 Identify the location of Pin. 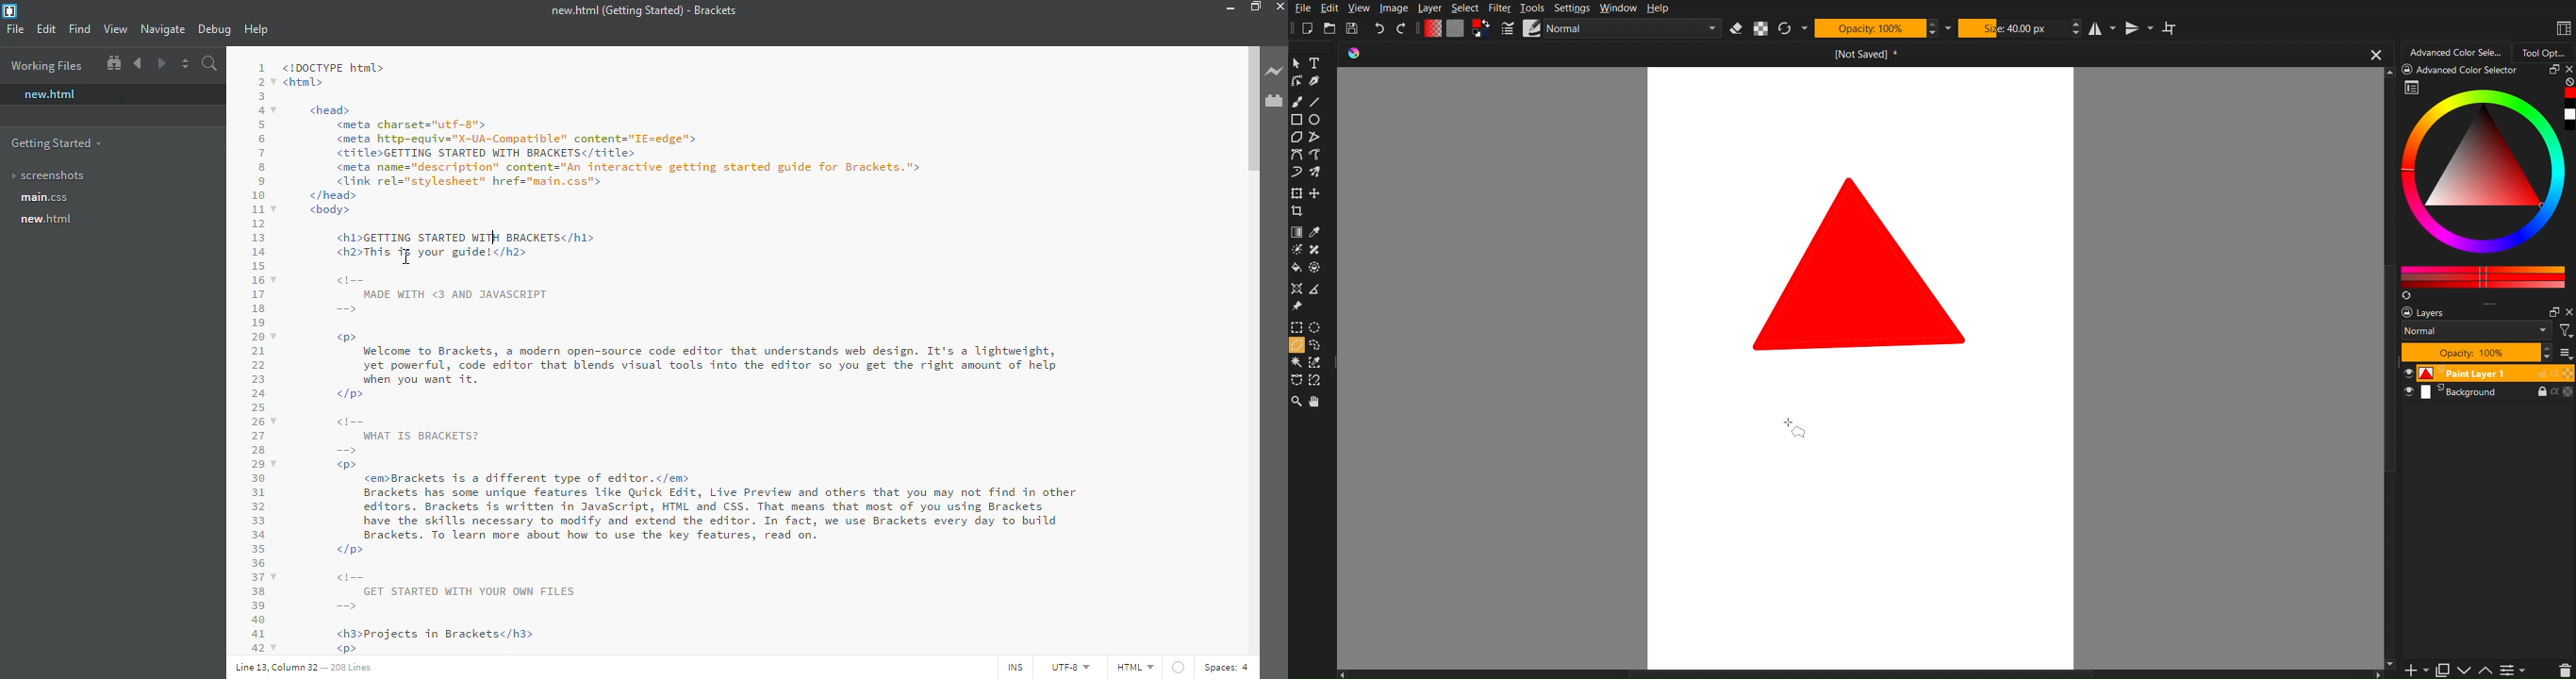
(1296, 307).